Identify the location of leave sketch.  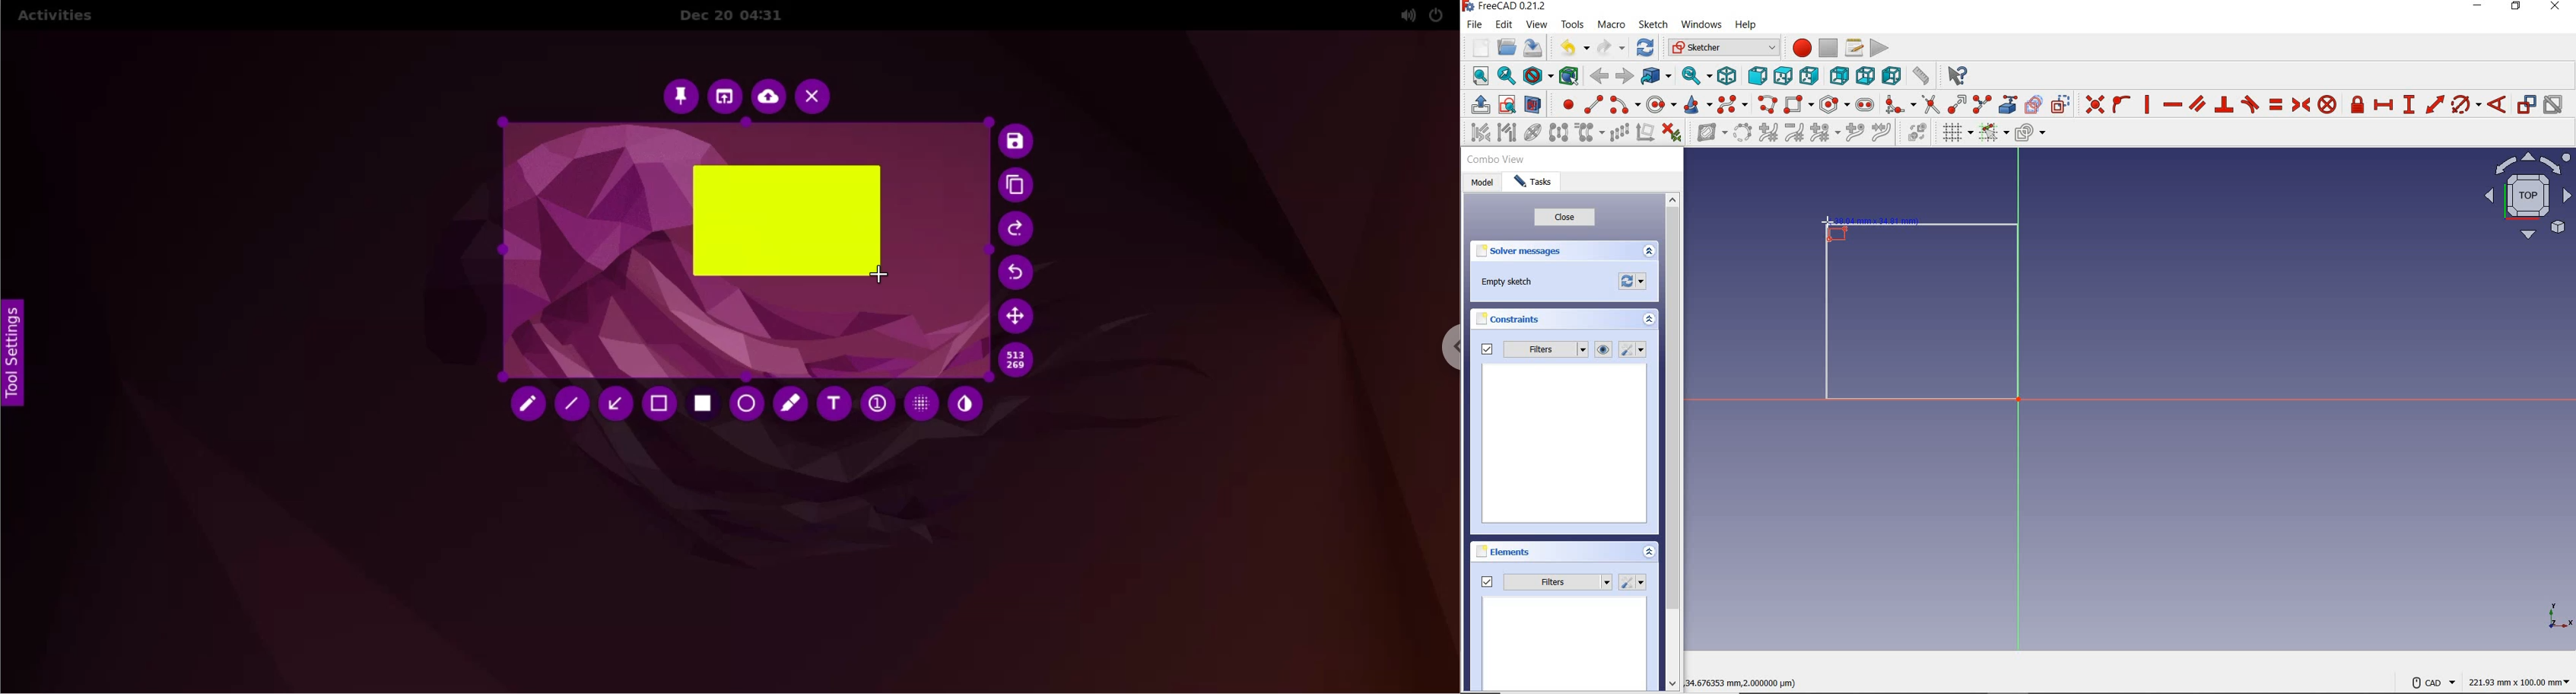
(1478, 105).